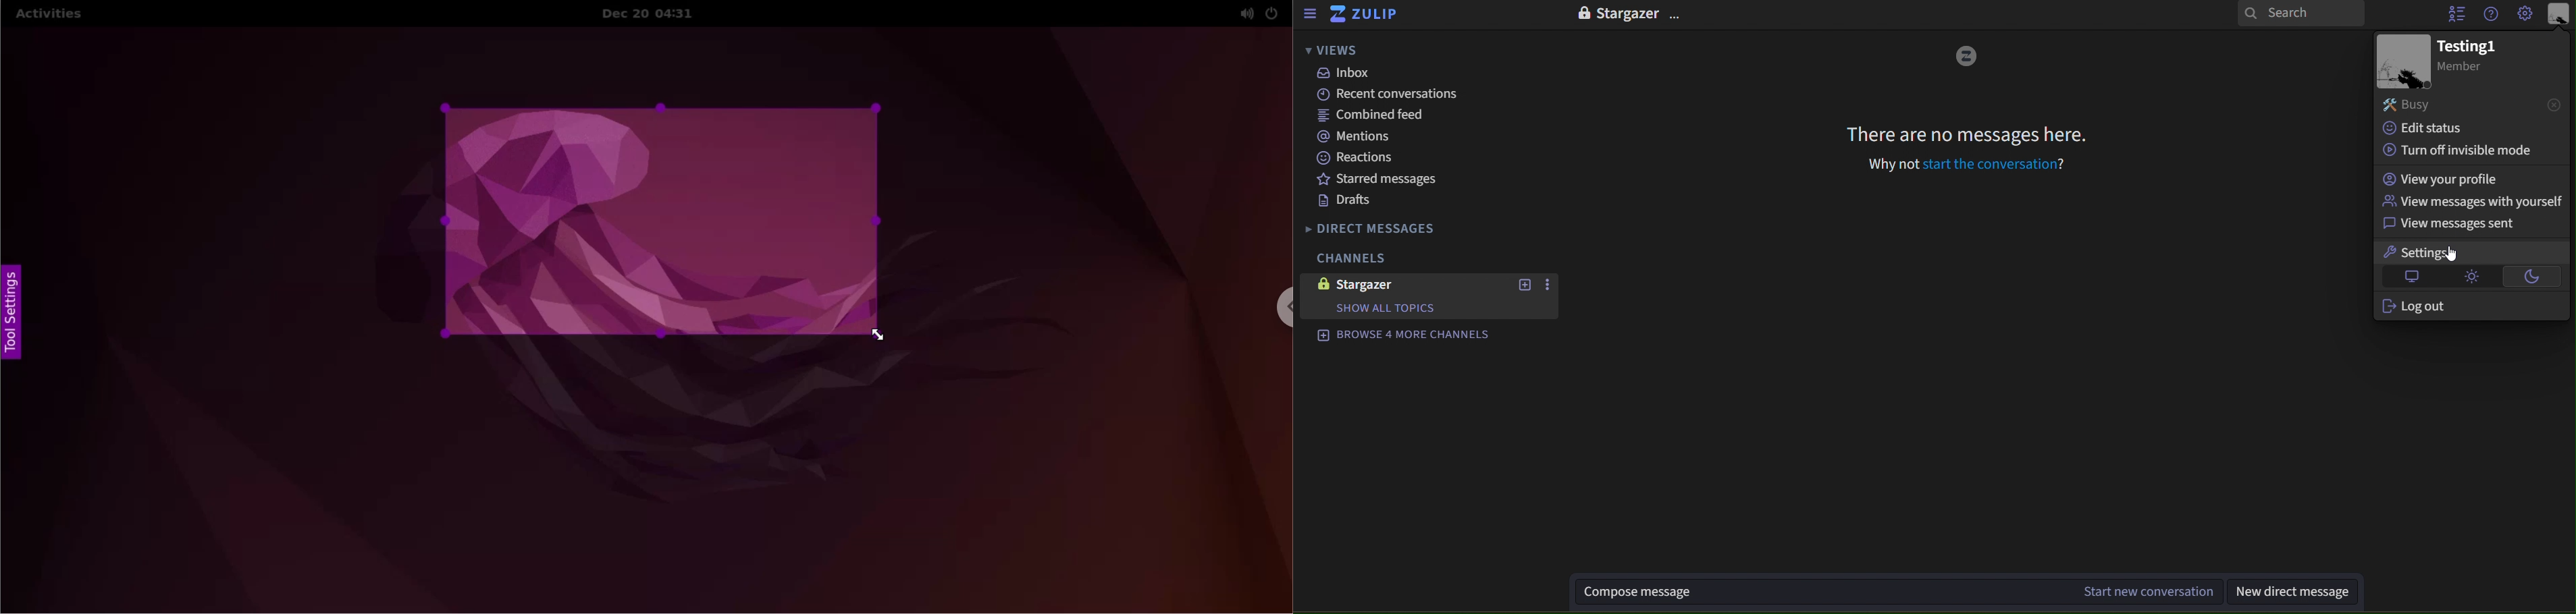  What do you see at coordinates (1348, 73) in the screenshot?
I see `inbox` at bounding box center [1348, 73].